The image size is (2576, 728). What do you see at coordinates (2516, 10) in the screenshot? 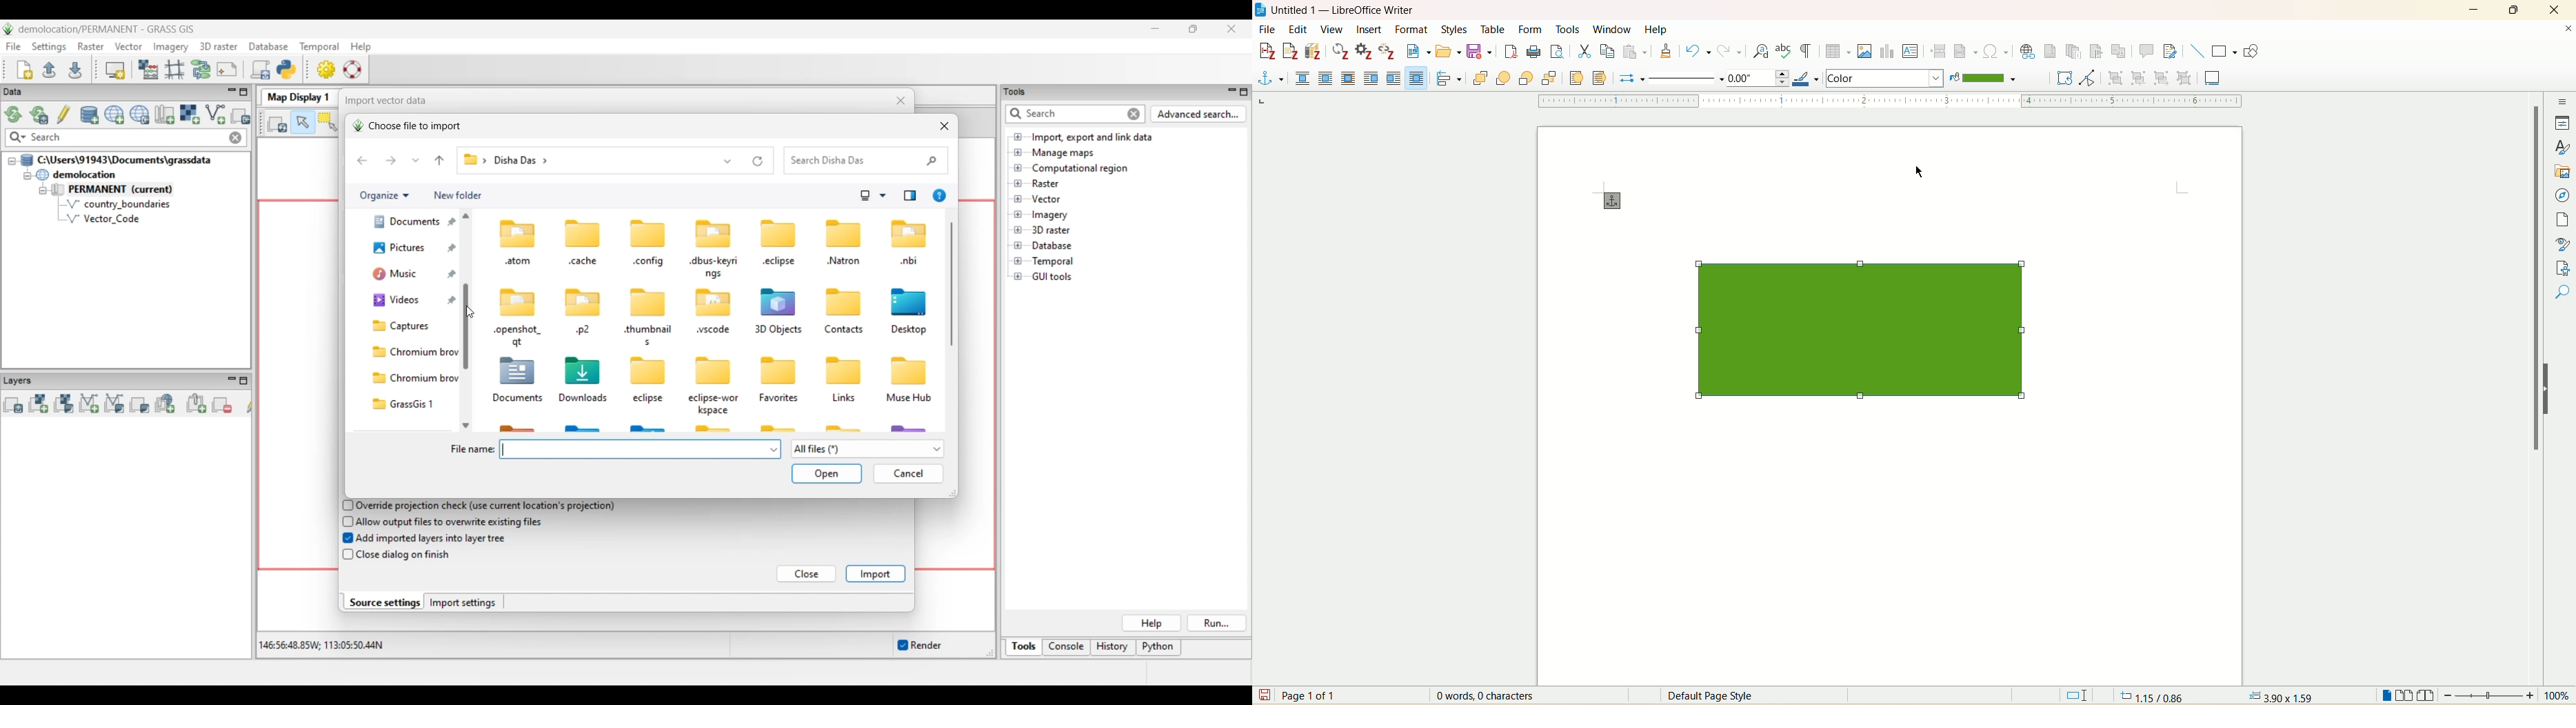
I see `maximize` at bounding box center [2516, 10].